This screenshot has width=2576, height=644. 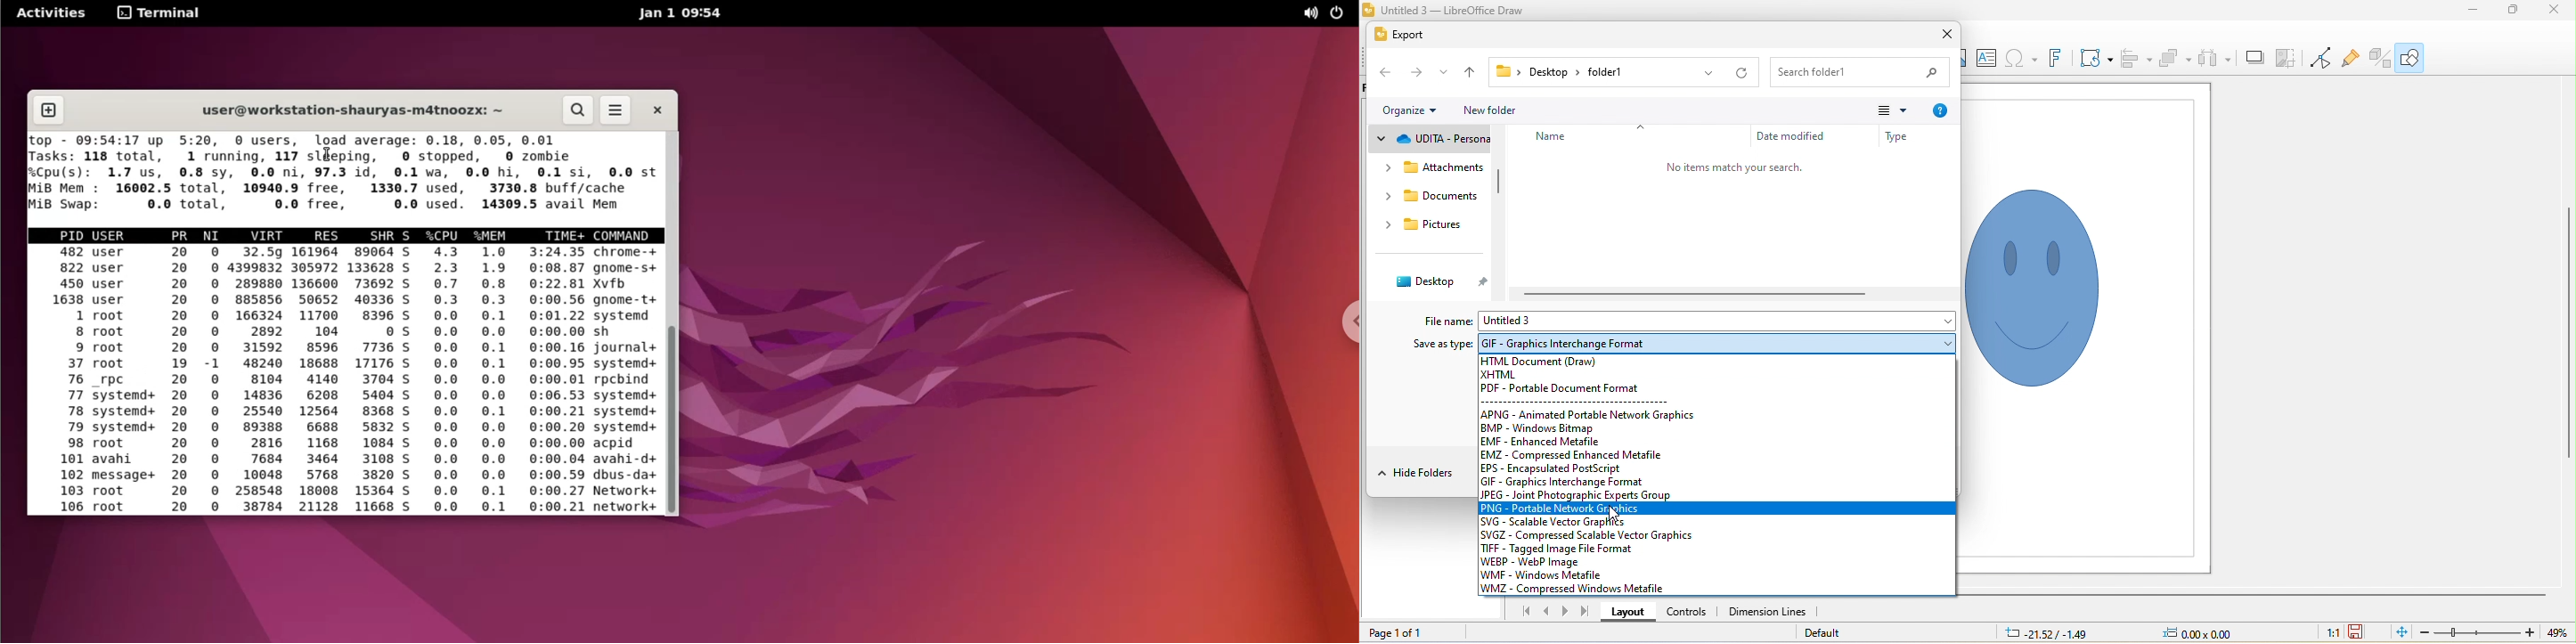 I want to click on horizontal scroll bar, so click(x=1705, y=295).